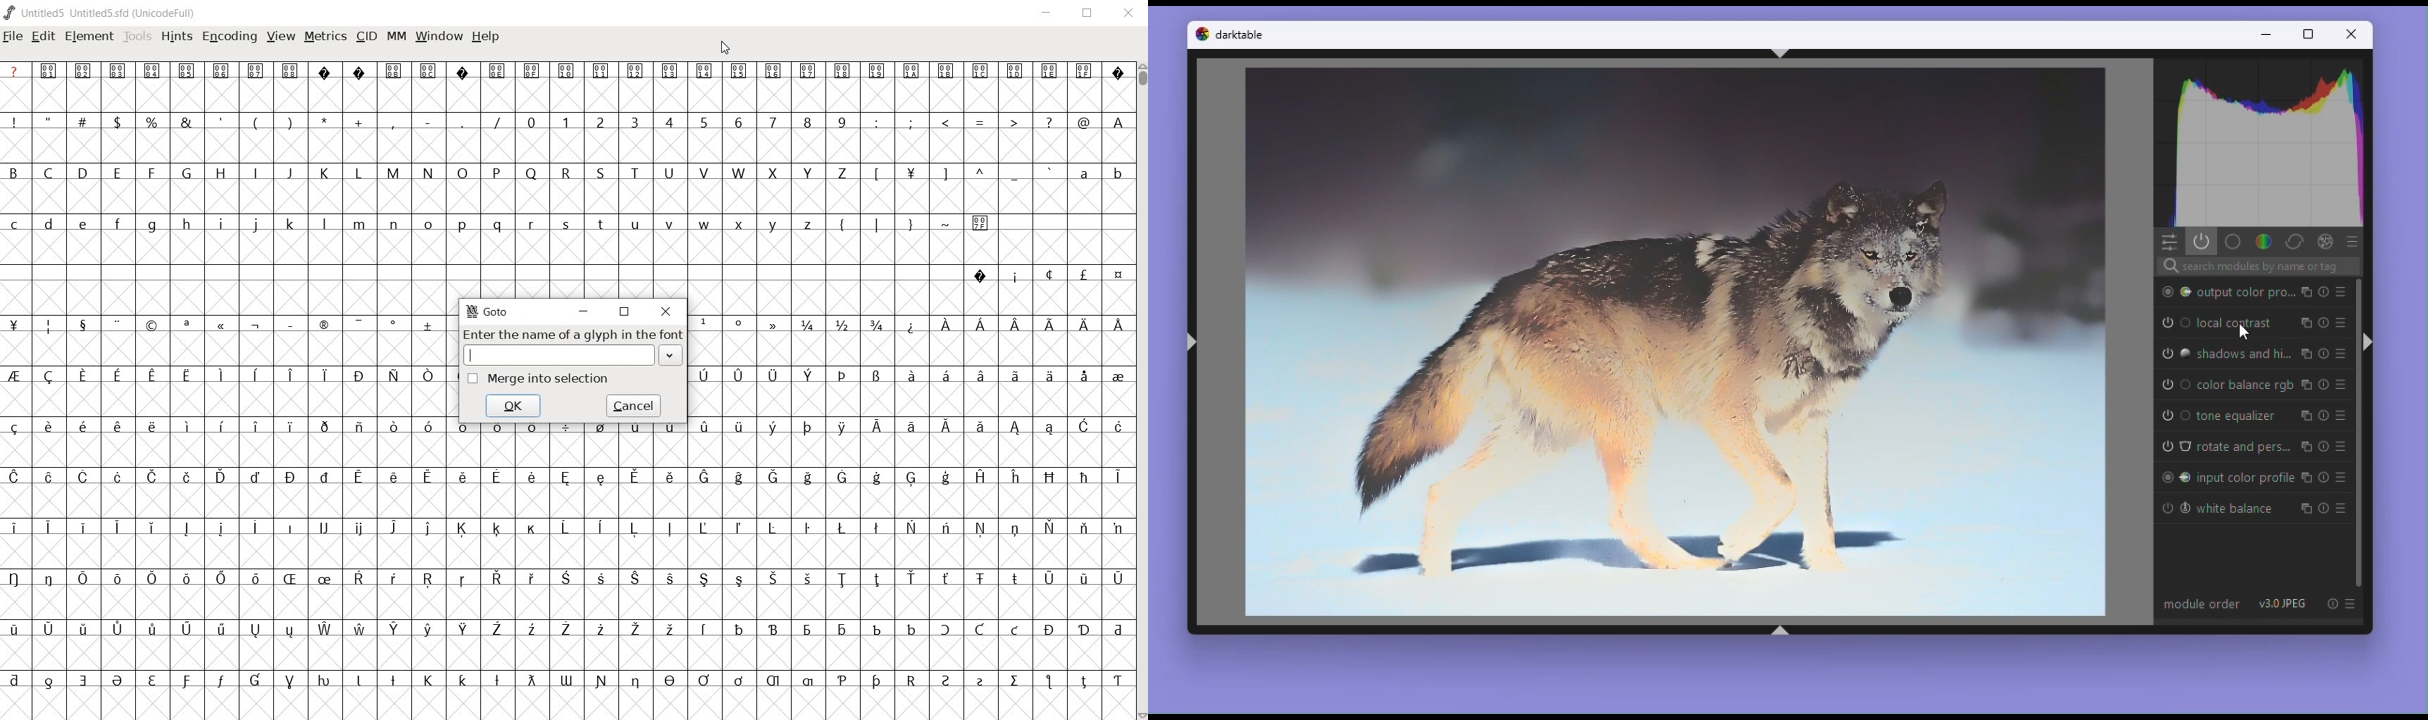  Describe the element at coordinates (565, 580) in the screenshot. I see `Symbol` at that location.